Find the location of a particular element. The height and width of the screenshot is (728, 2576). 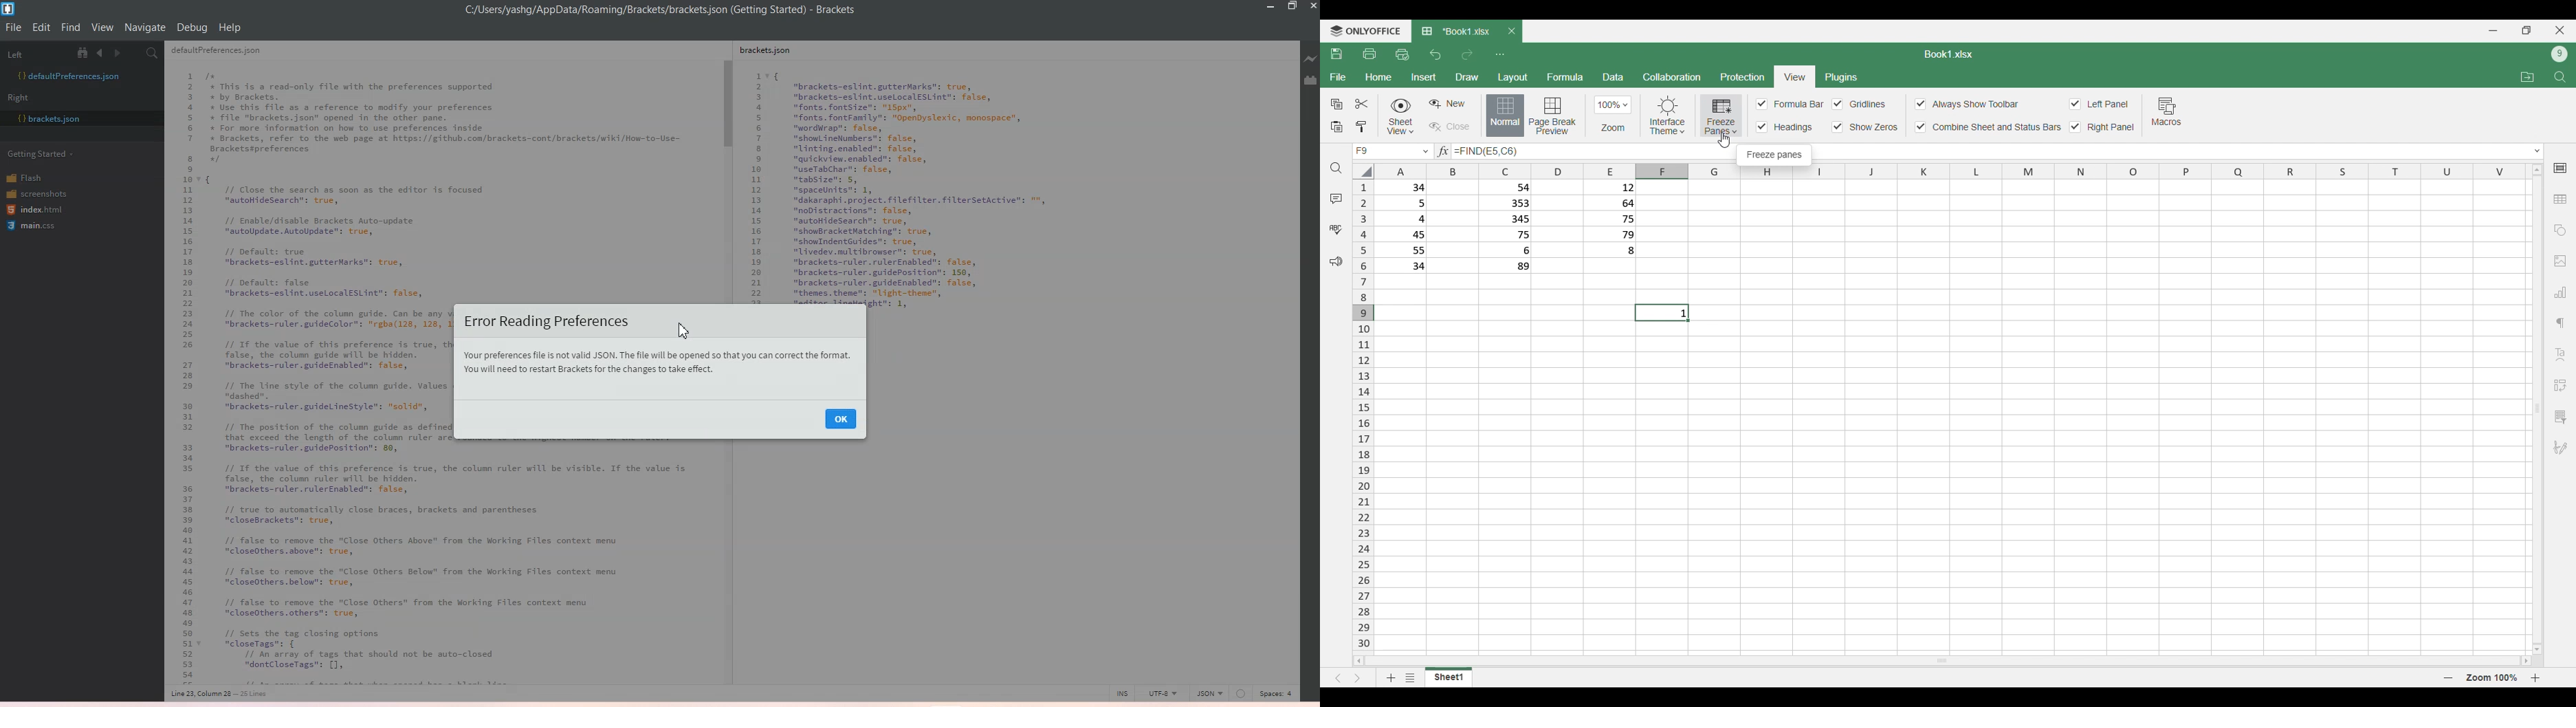

Debug is located at coordinates (192, 28).